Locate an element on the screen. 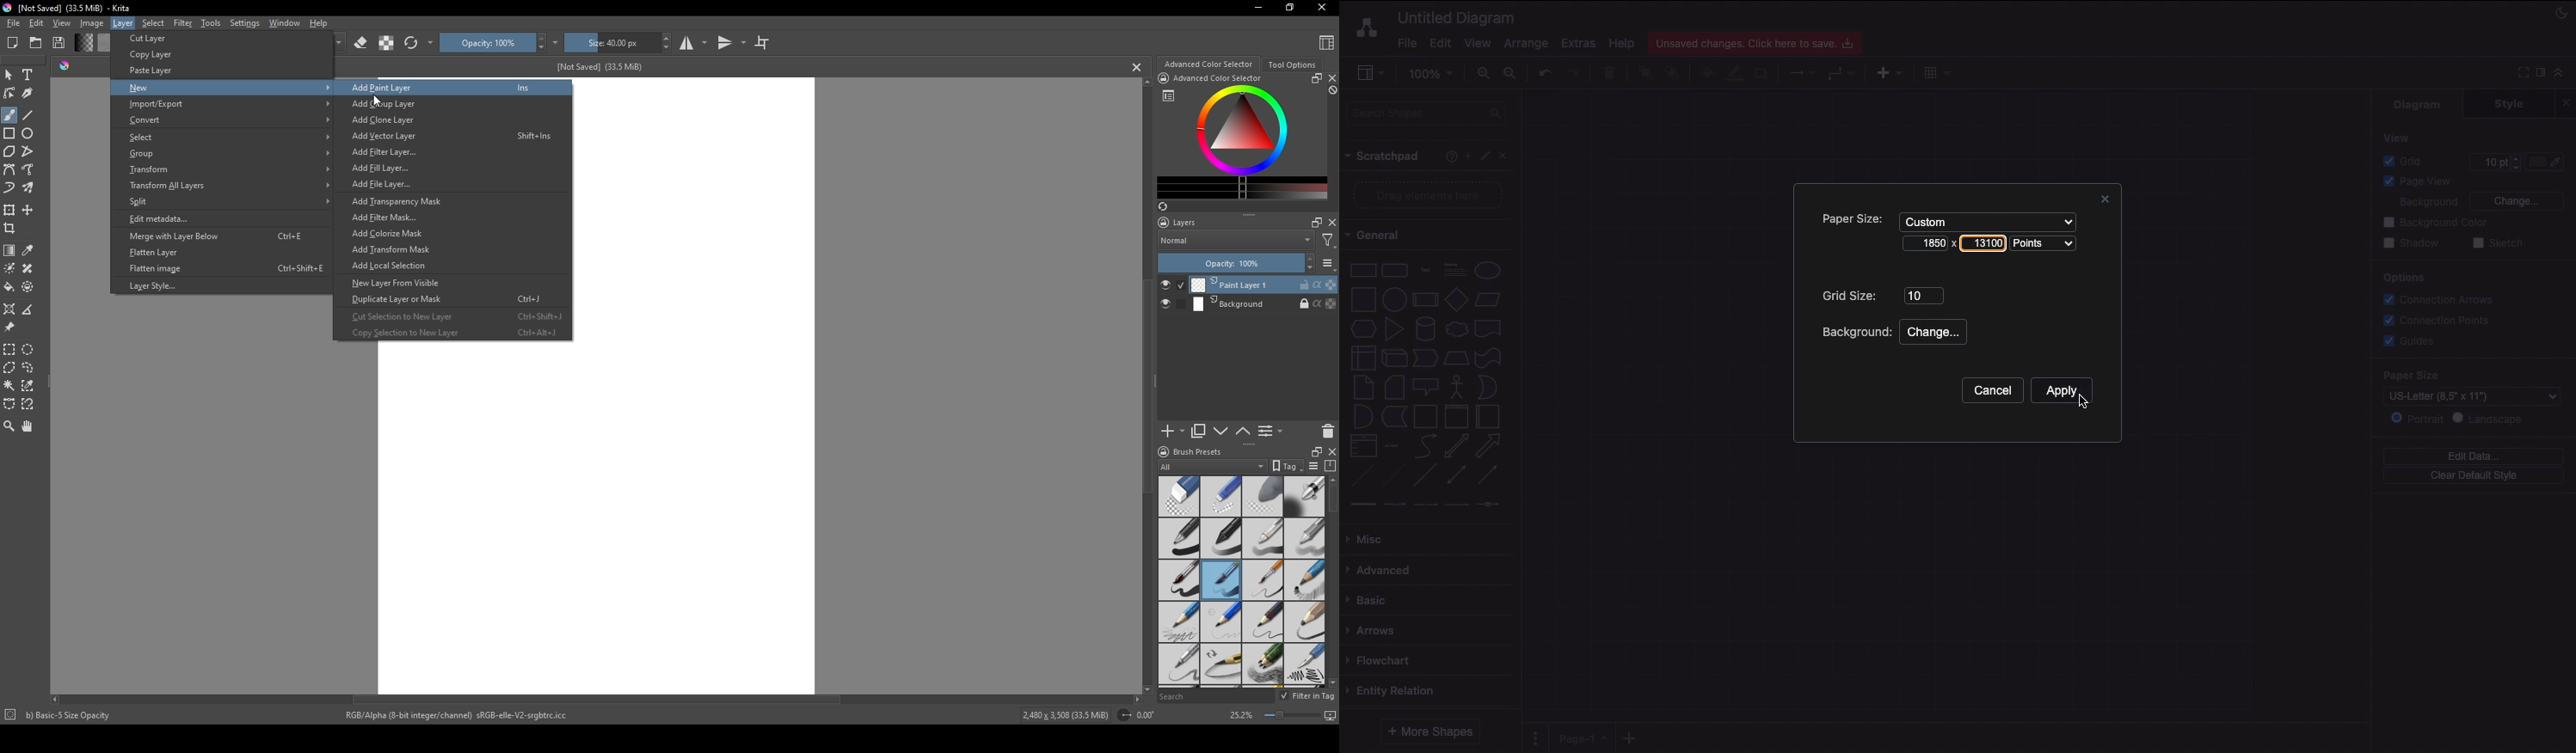 This screenshot has height=756, width=2576. Cloud is located at coordinates (1455, 329).